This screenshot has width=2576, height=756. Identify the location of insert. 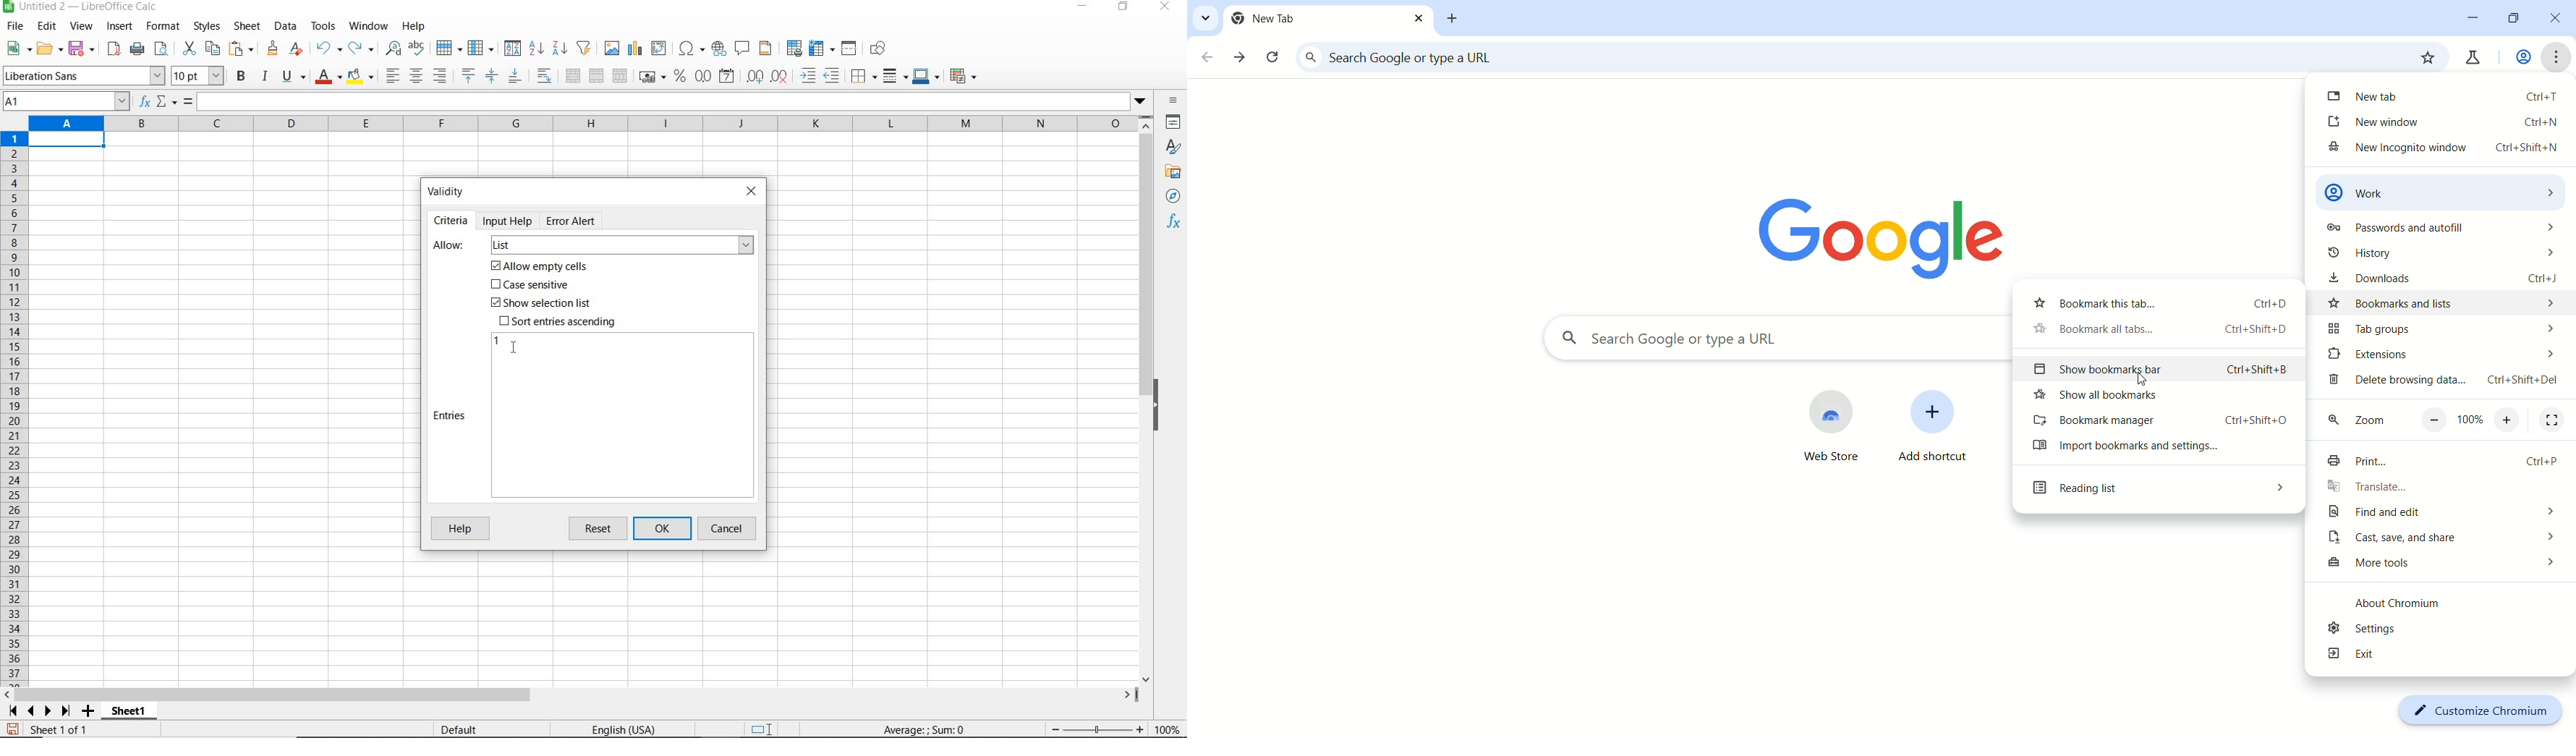
(119, 27).